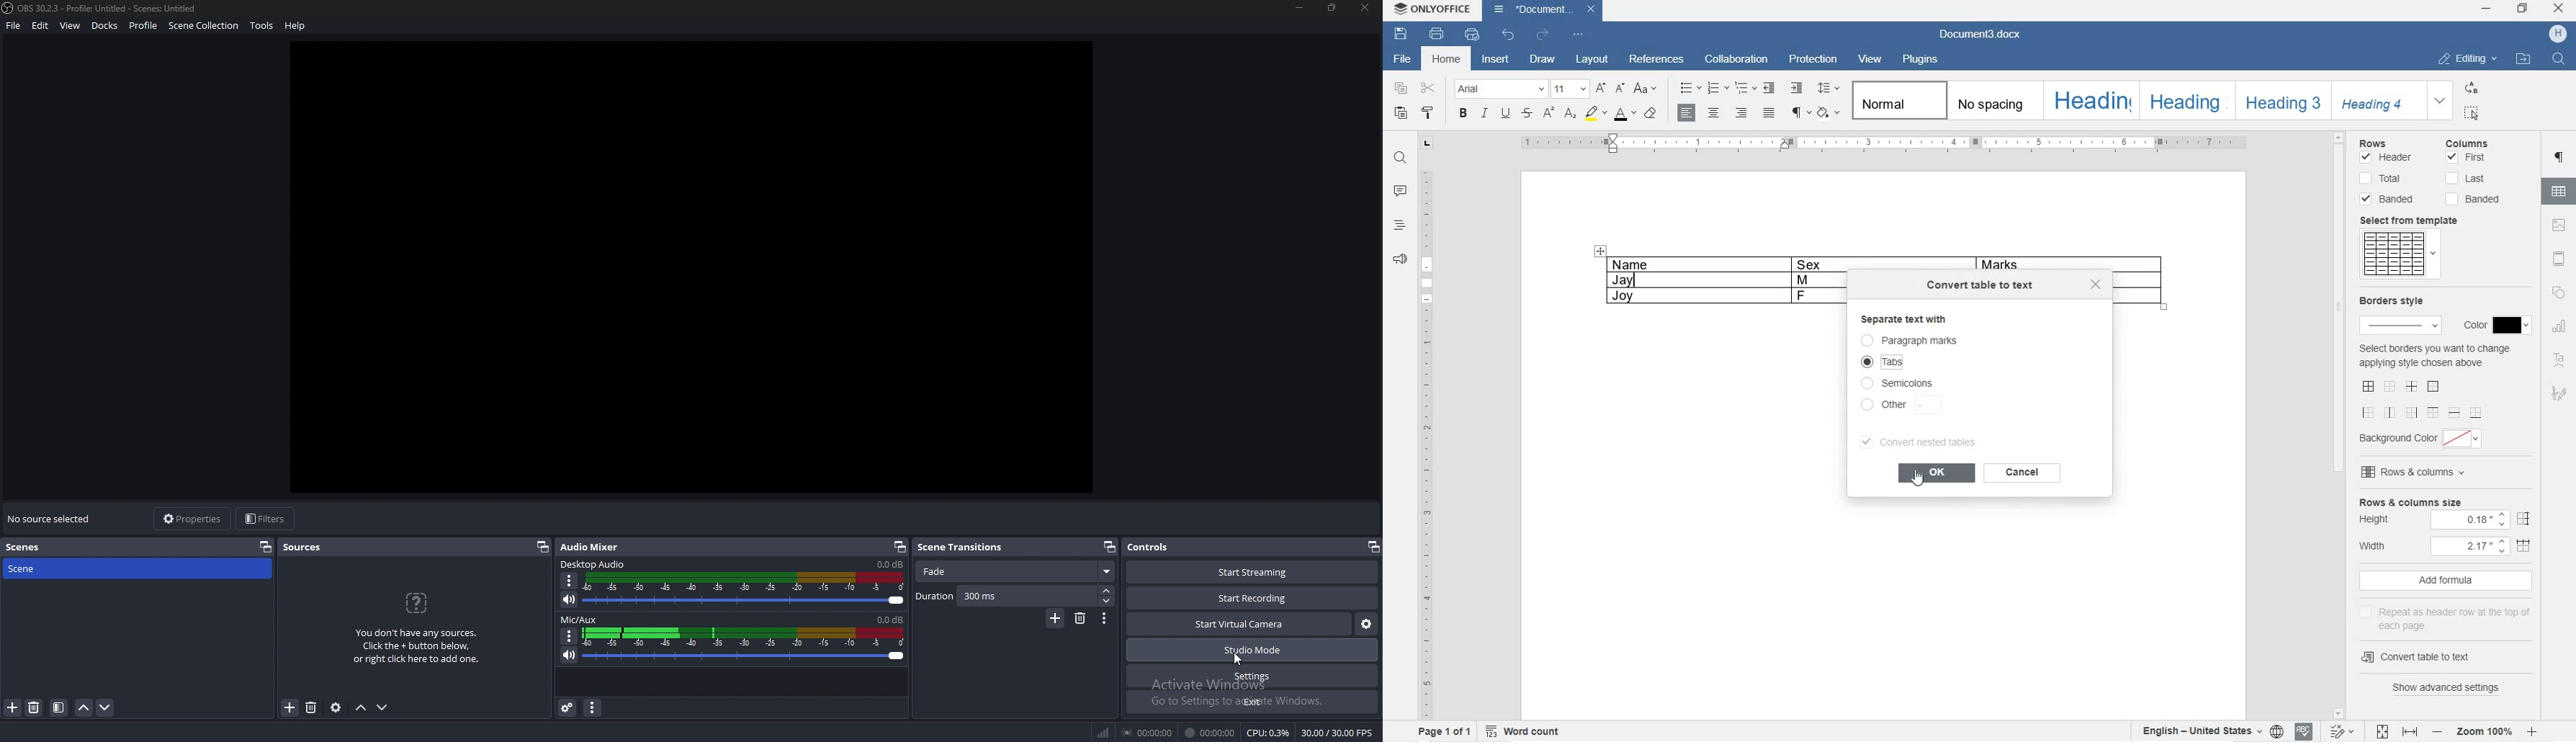 The width and height of the screenshot is (2576, 756). Describe the element at coordinates (104, 25) in the screenshot. I see `docks` at that location.